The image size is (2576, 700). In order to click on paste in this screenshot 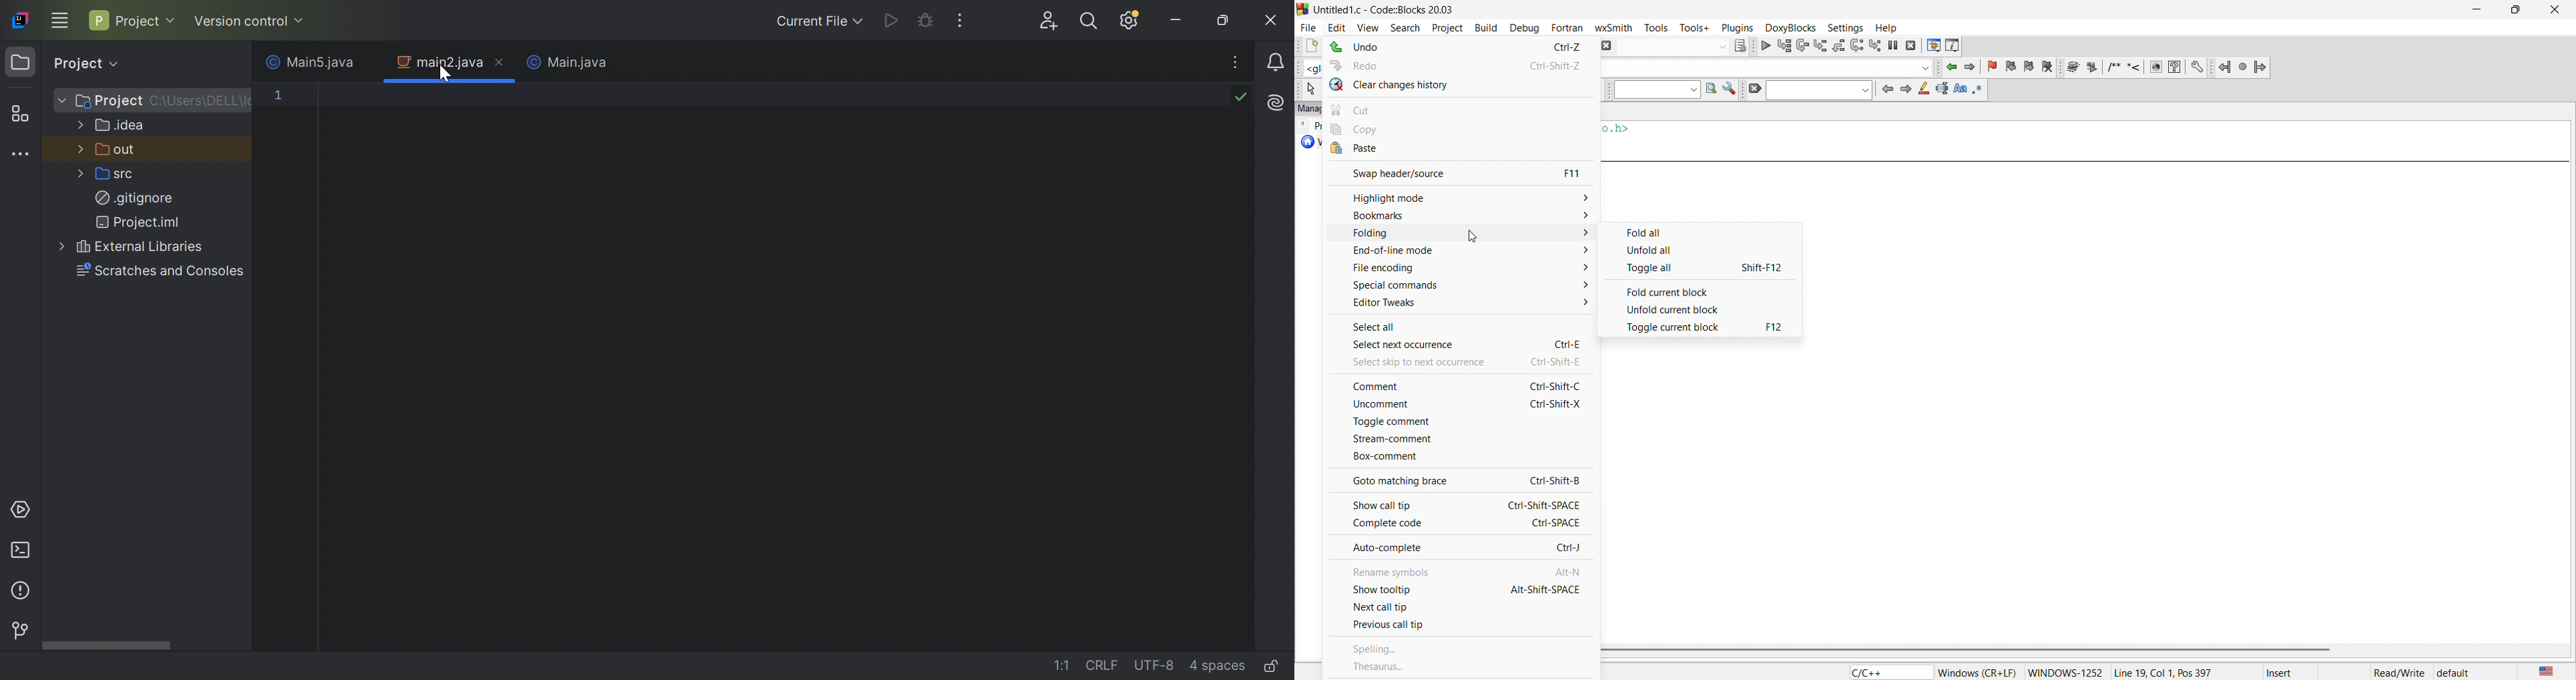, I will do `click(1461, 149)`.